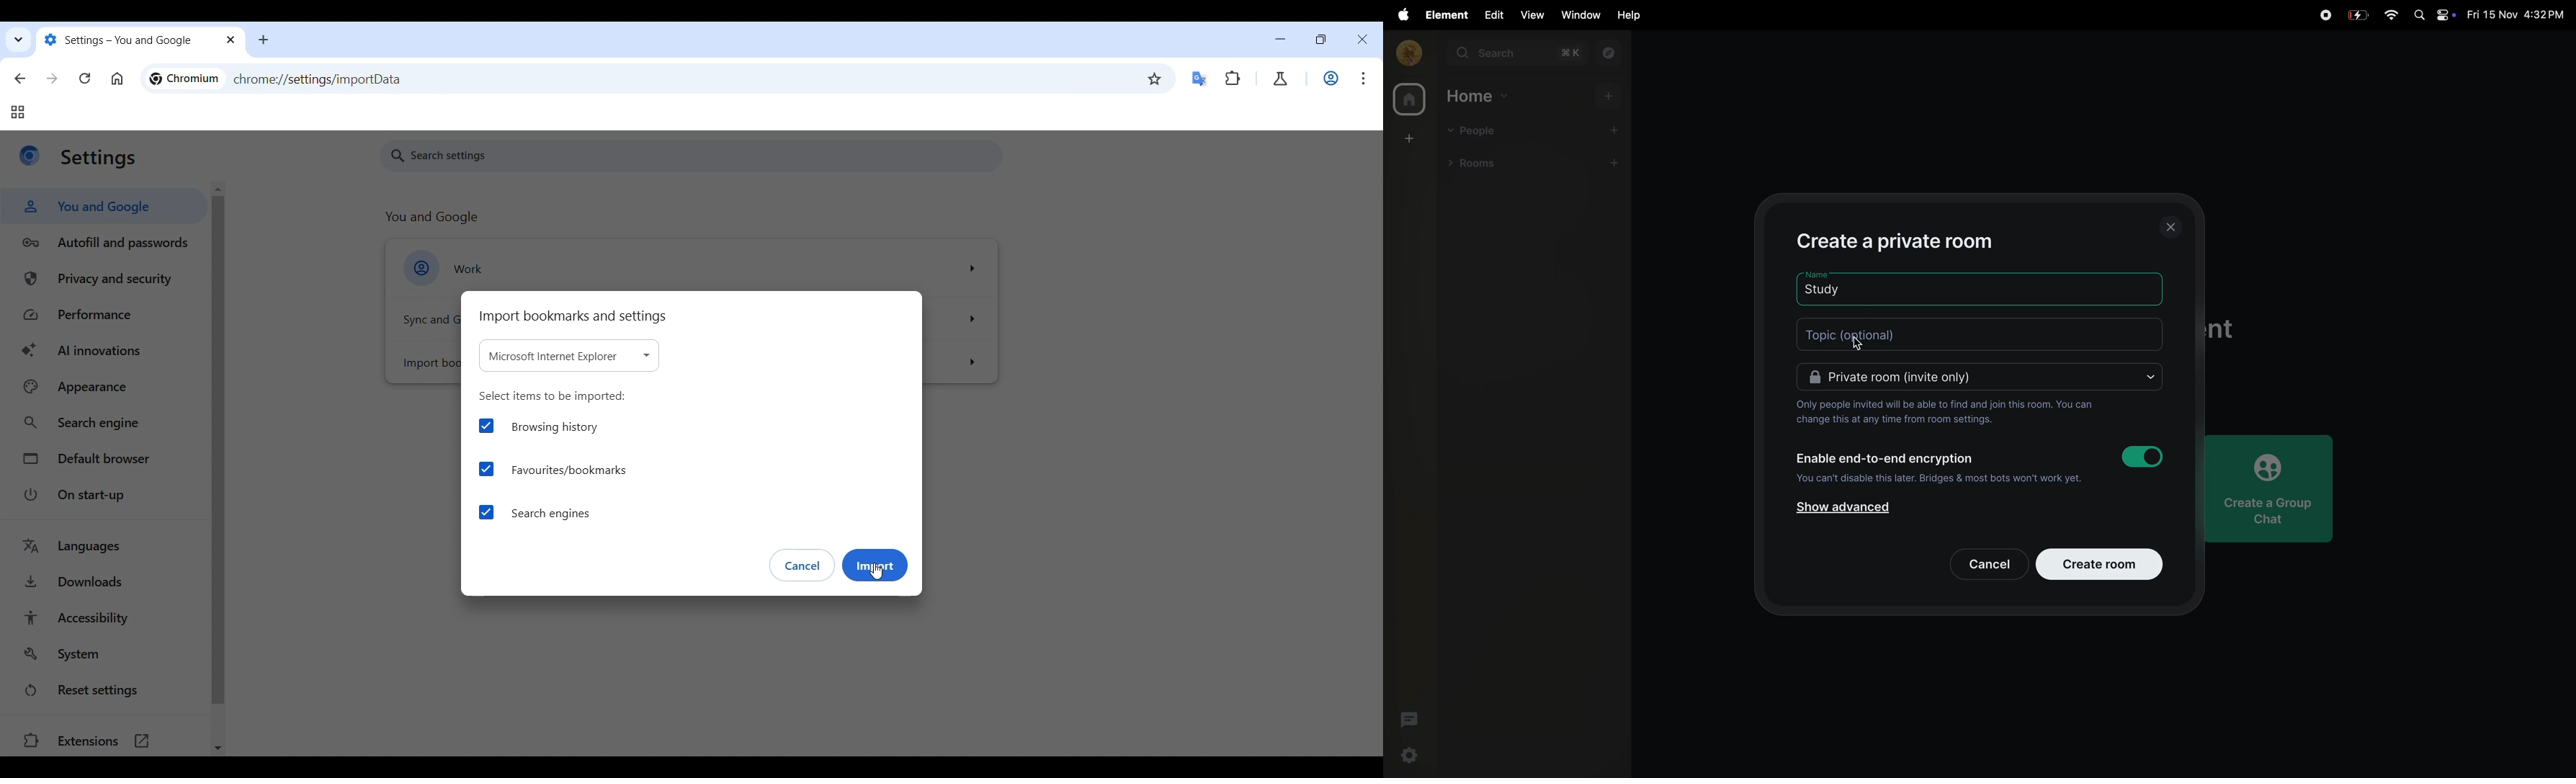  What do you see at coordinates (1626, 15) in the screenshot?
I see `help` at bounding box center [1626, 15].